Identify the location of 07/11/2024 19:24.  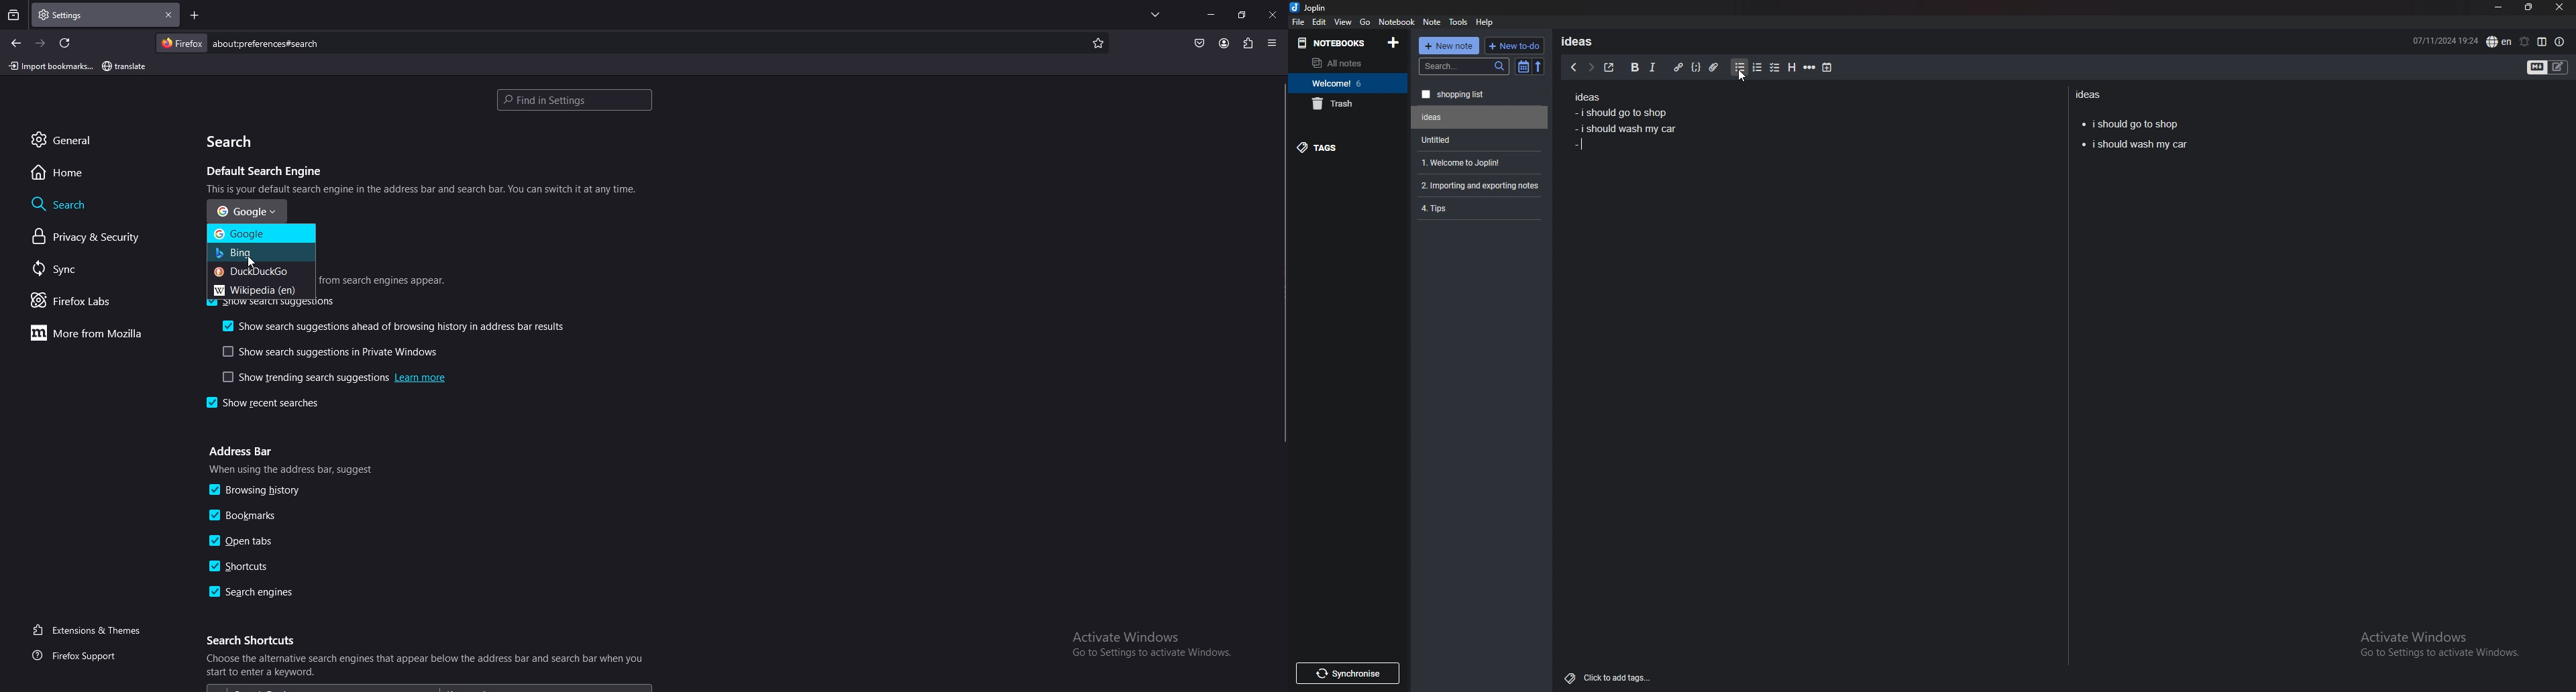
(2445, 40).